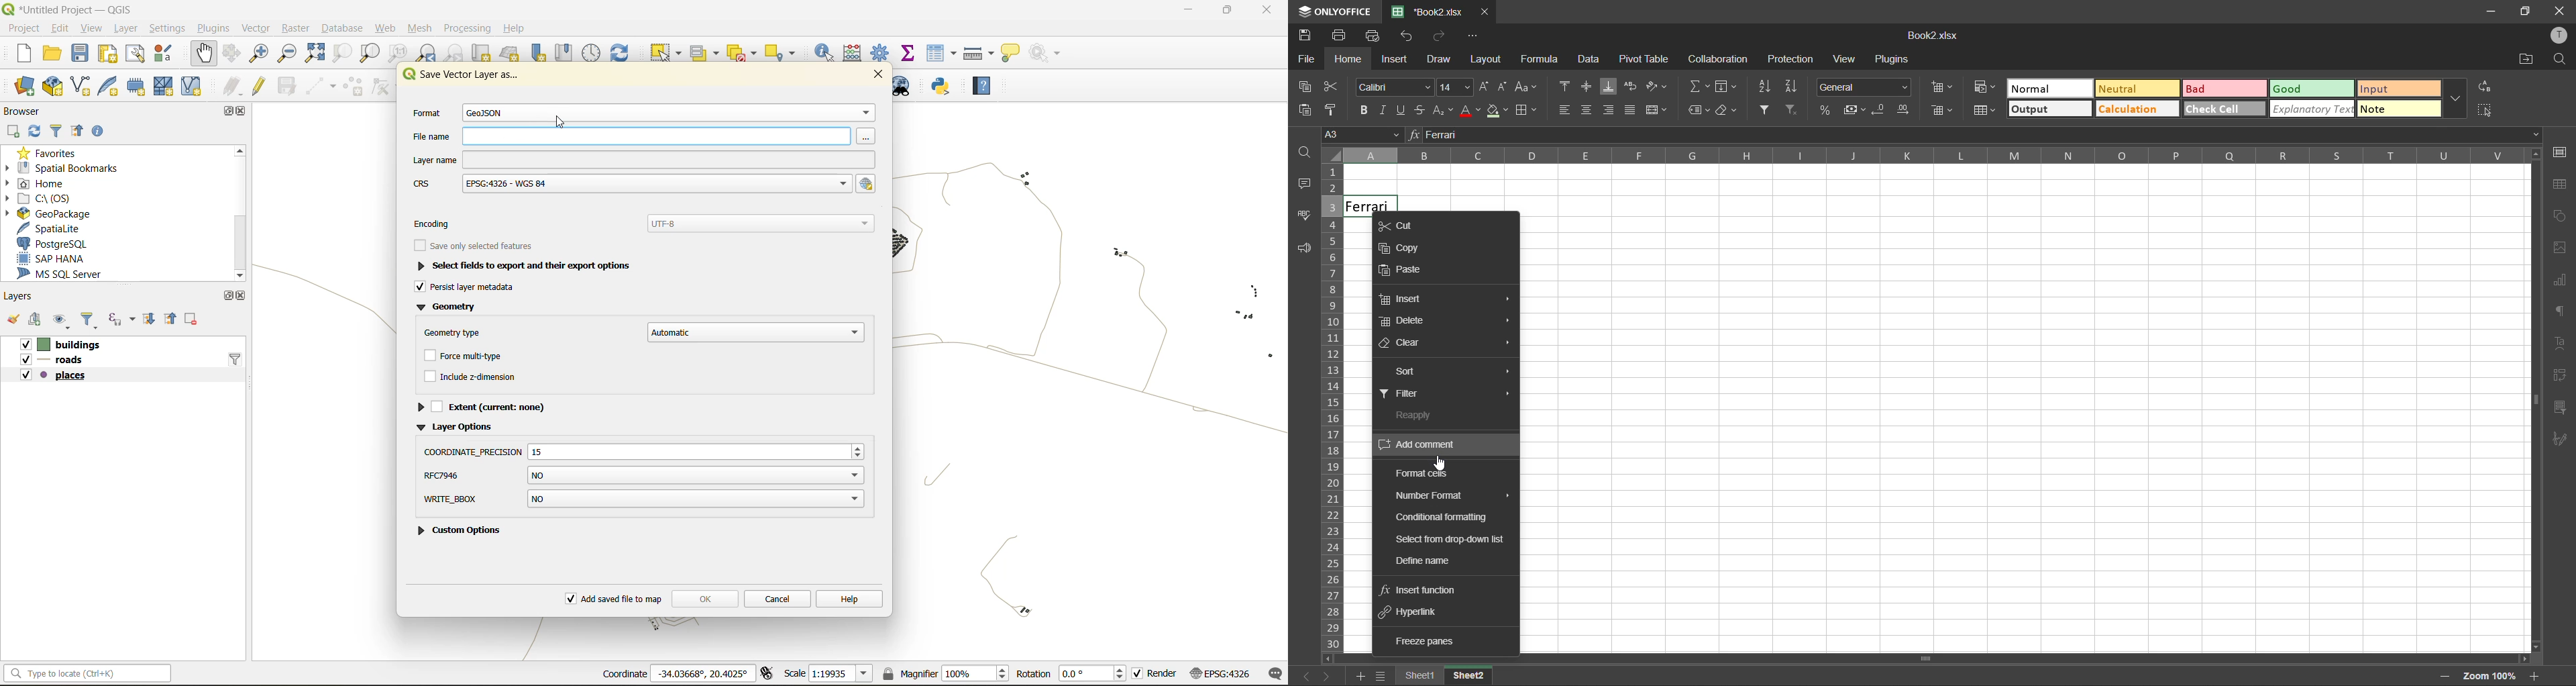 The image size is (2576, 700). Describe the element at coordinates (643, 475) in the screenshot. I see `rfc7946` at that location.